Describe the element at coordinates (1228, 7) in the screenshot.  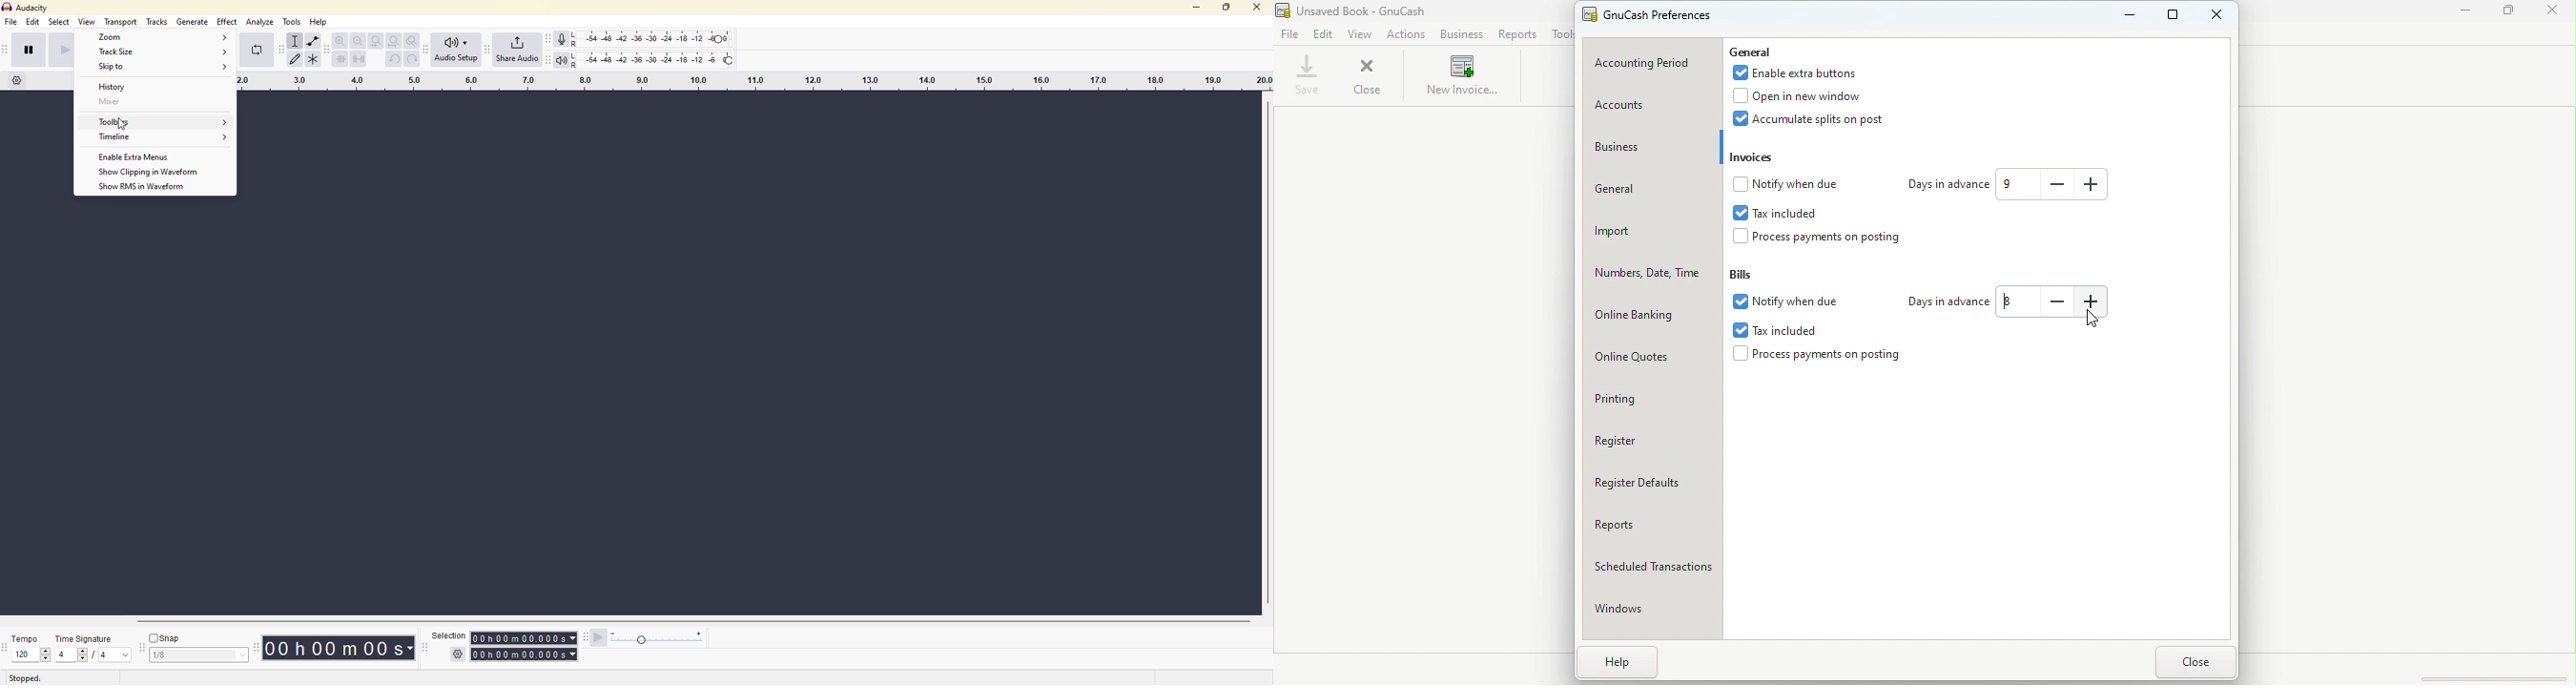
I see `maximize` at that location.